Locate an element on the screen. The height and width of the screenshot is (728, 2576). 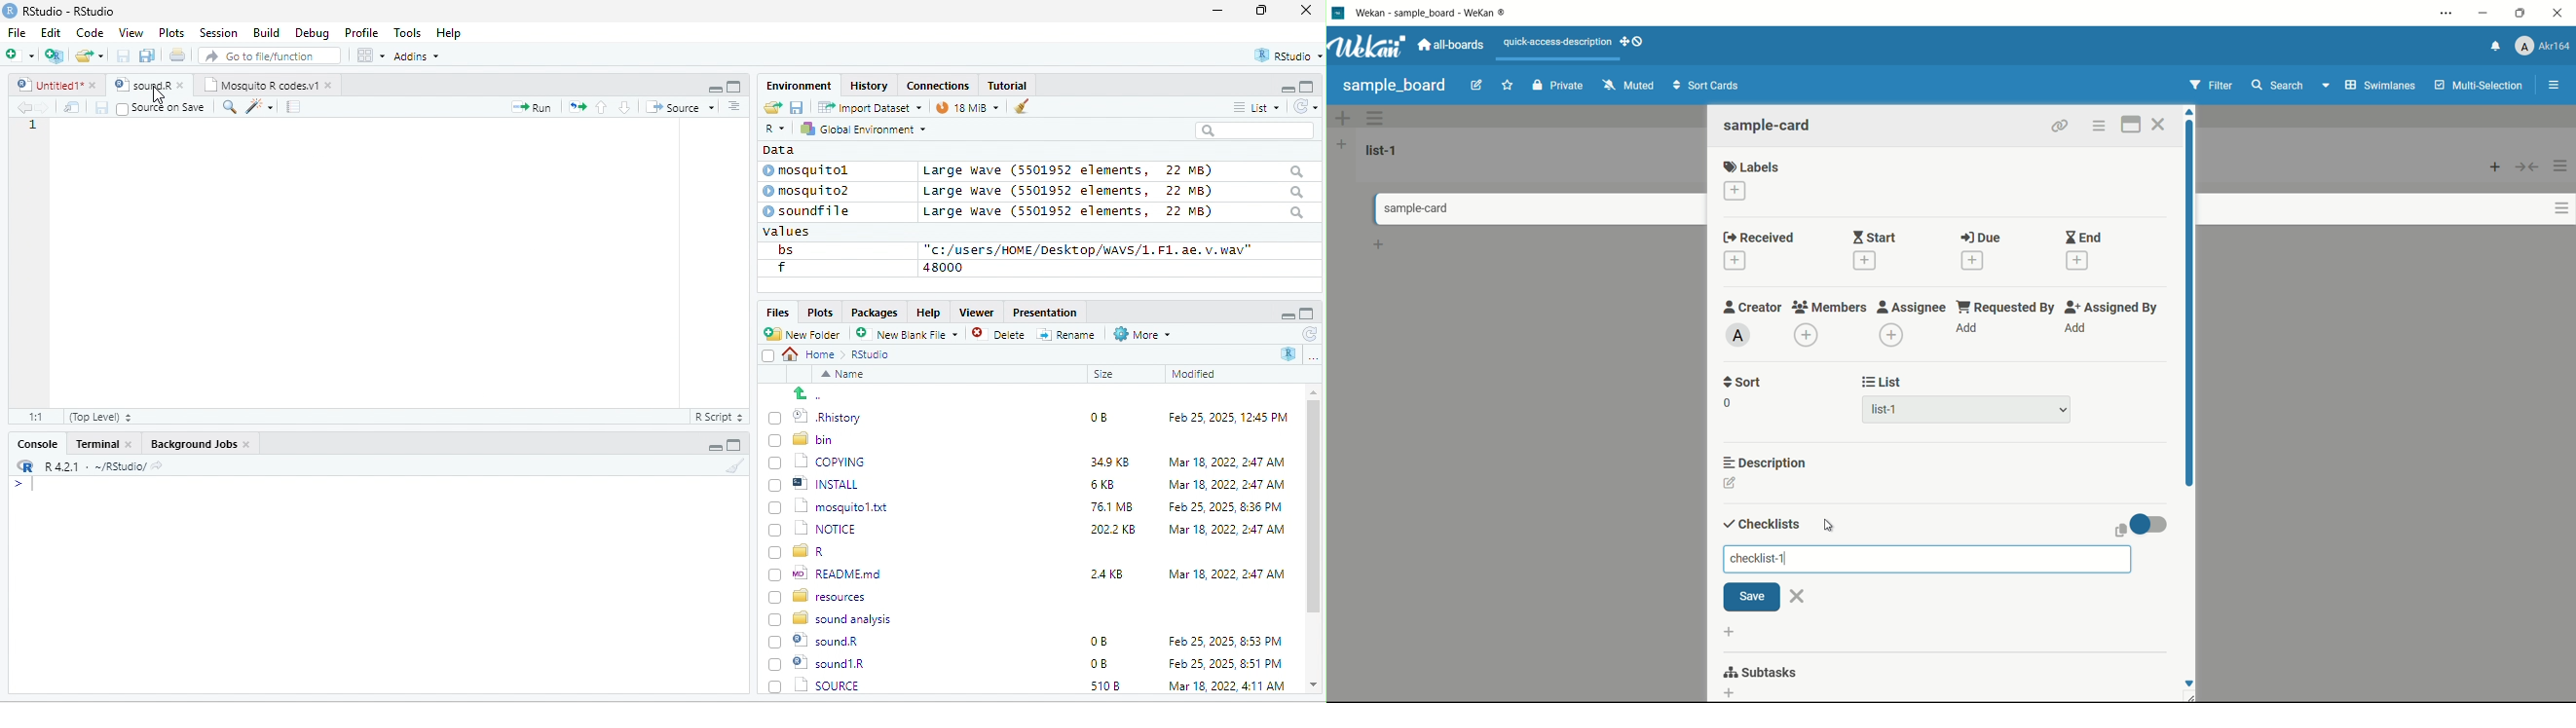
© Rhistory is located at coordinates (816, 415).